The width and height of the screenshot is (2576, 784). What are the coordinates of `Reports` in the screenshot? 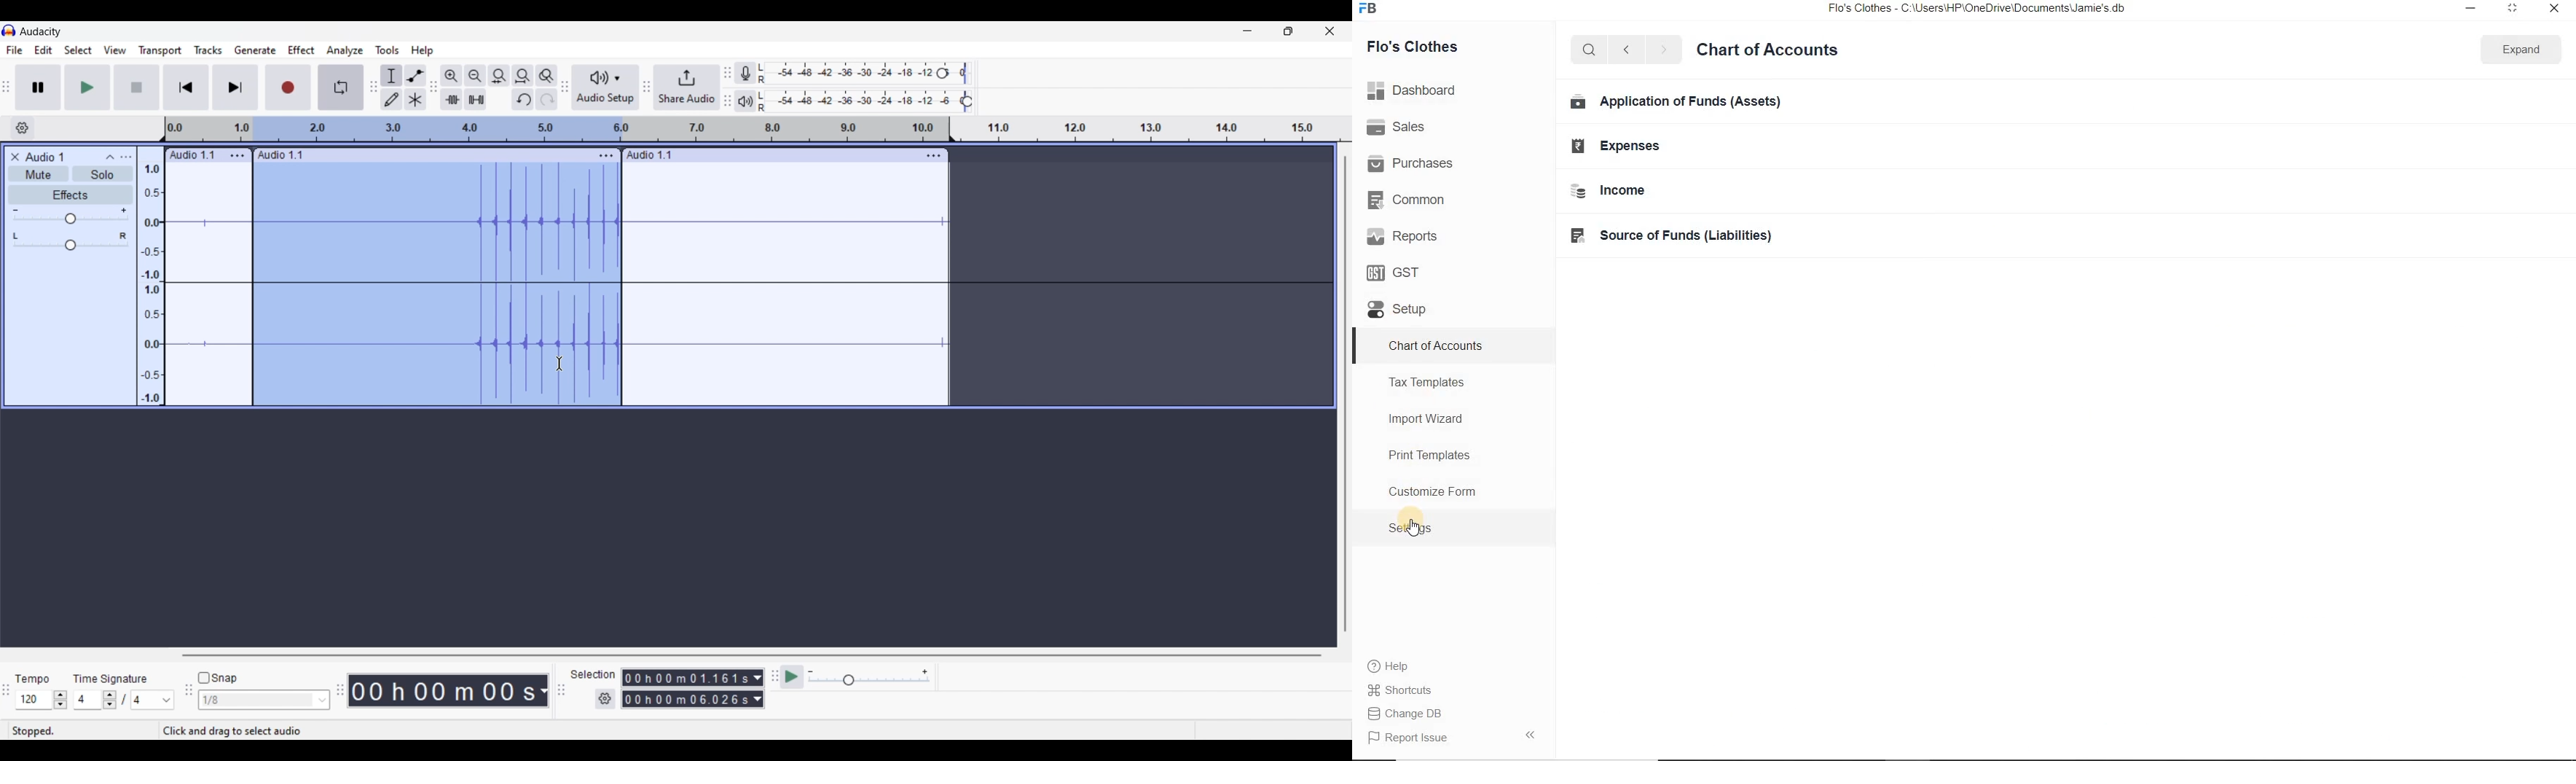 It's located at (1401, 235).